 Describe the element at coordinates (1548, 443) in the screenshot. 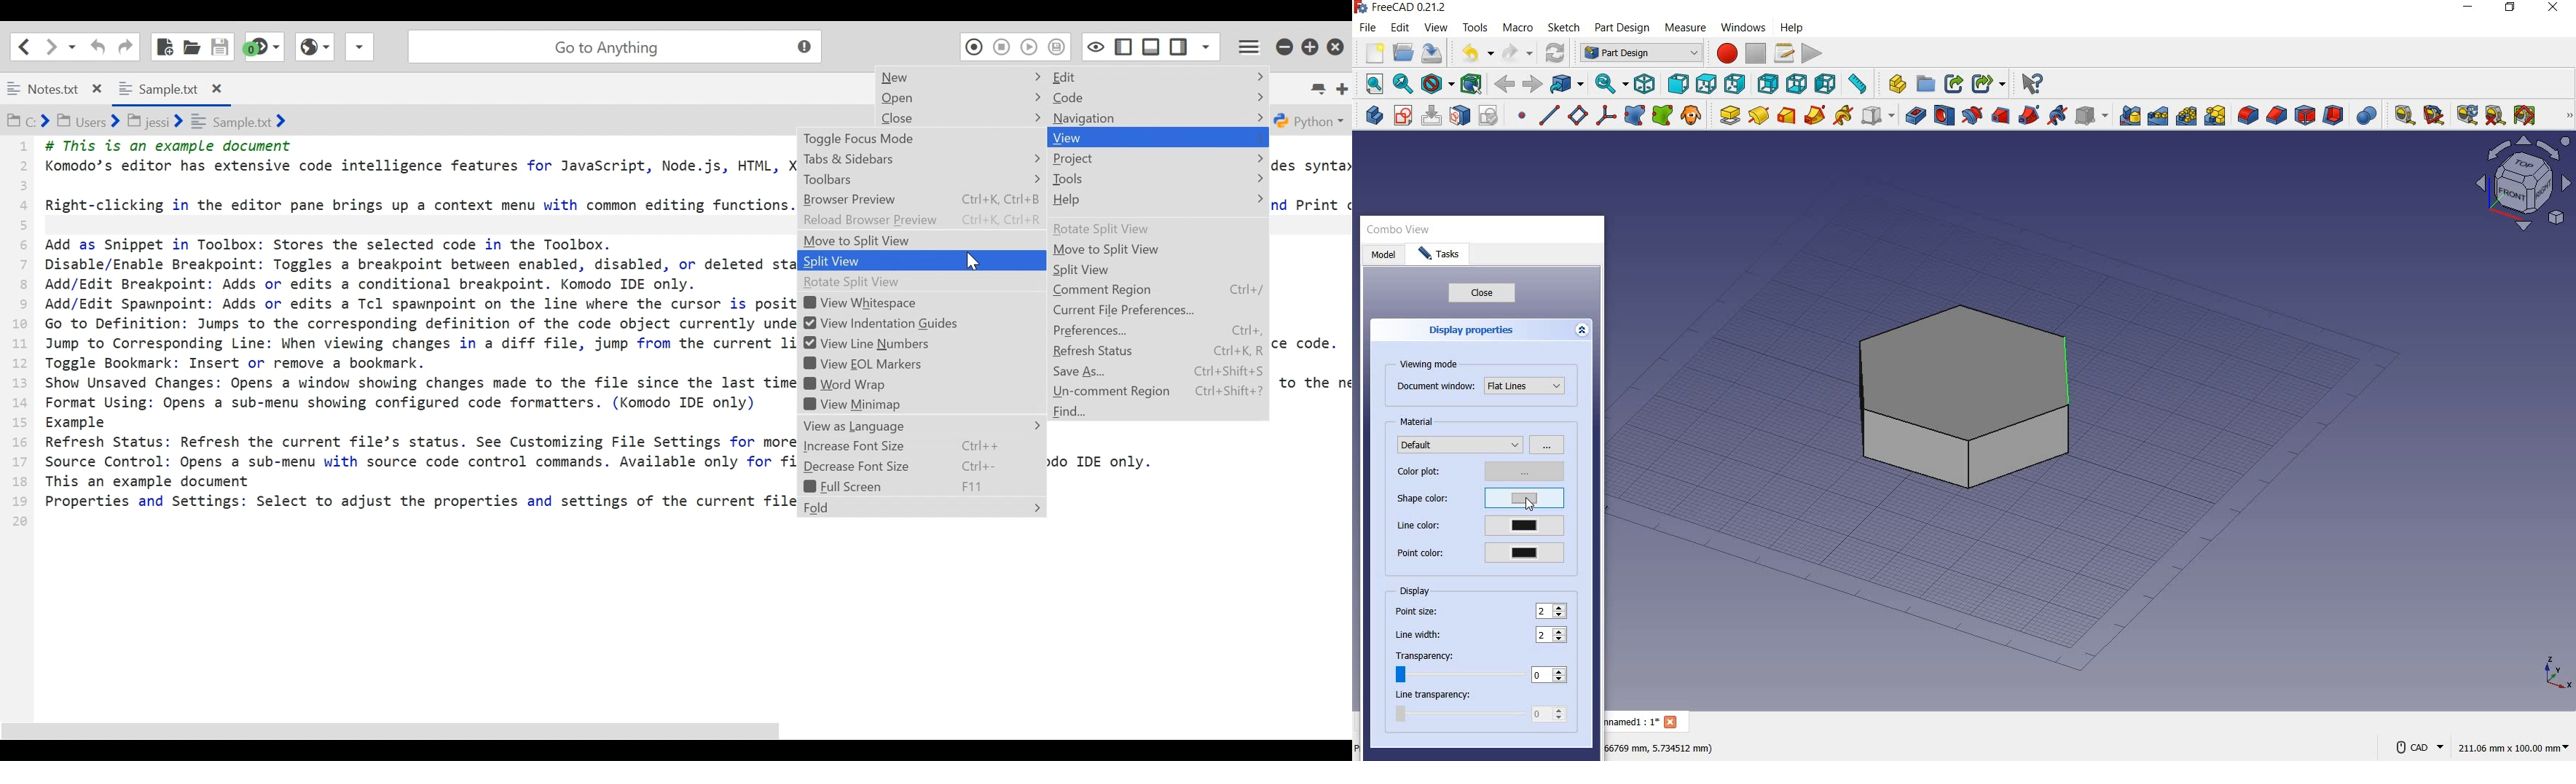

I see `options` at that location.